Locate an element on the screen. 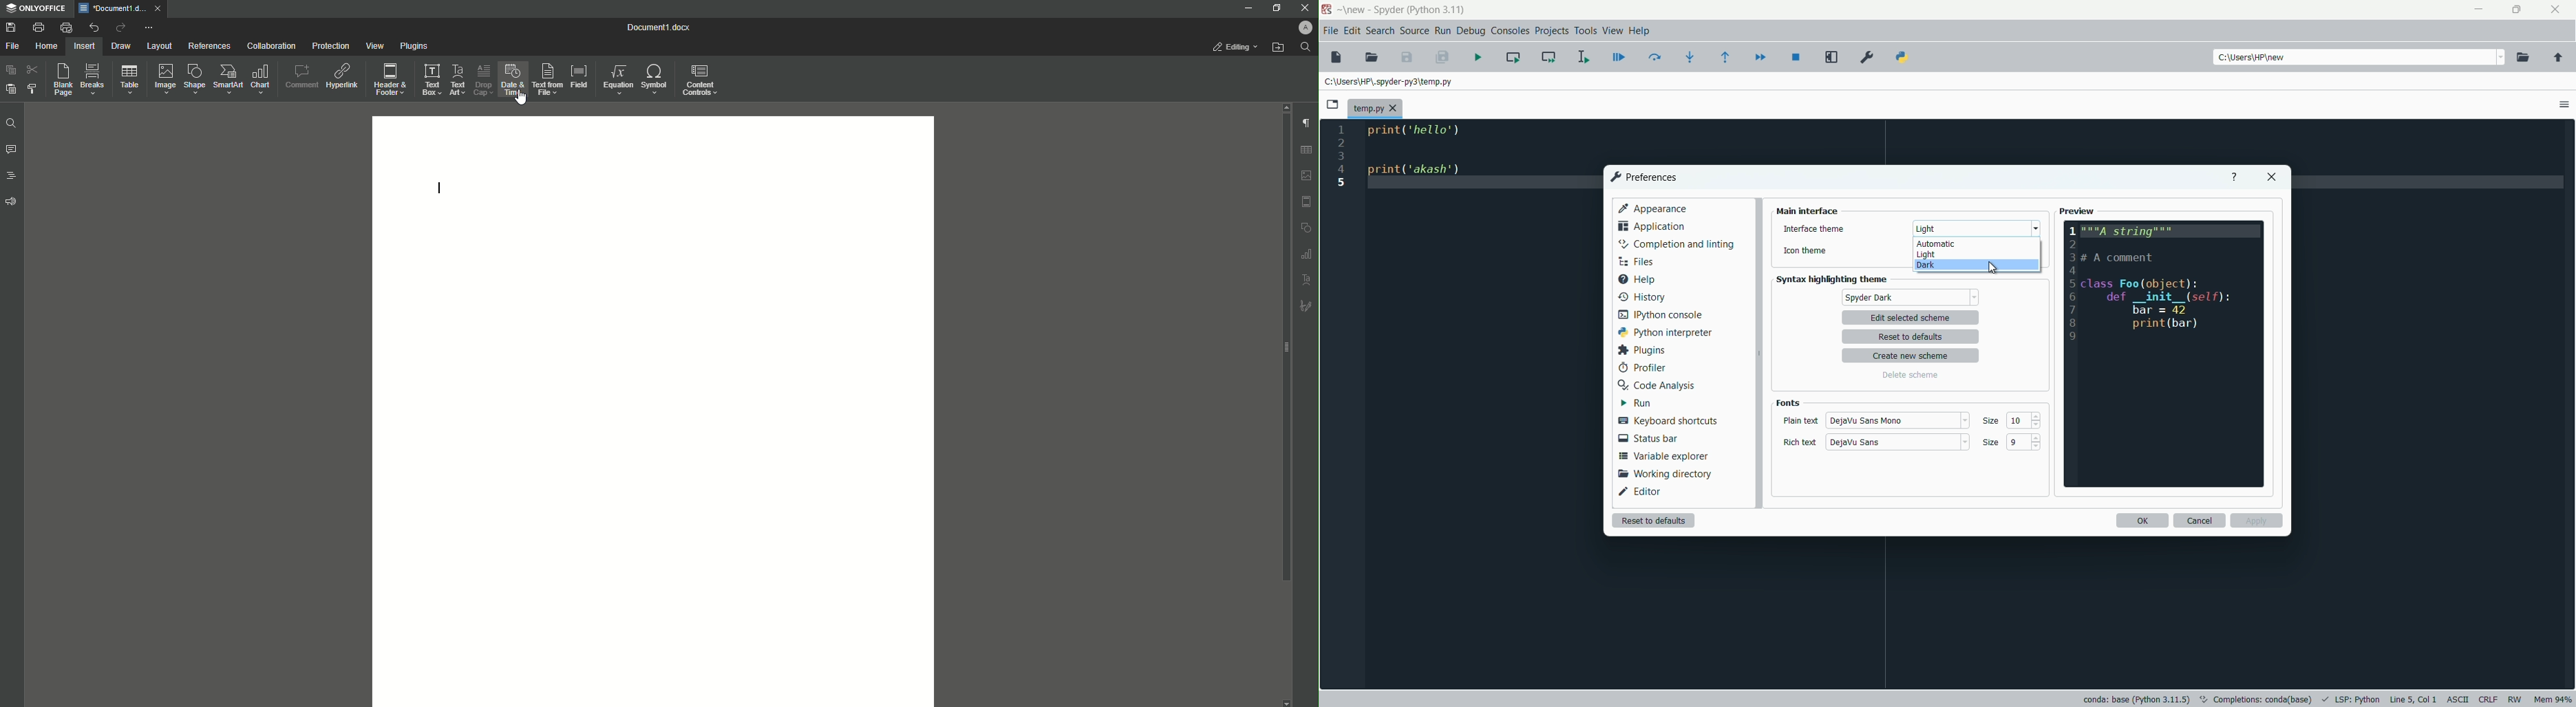 The height and width of the screenshot is (728, 2576). Document1.docx is located at coordinates (660, 28).